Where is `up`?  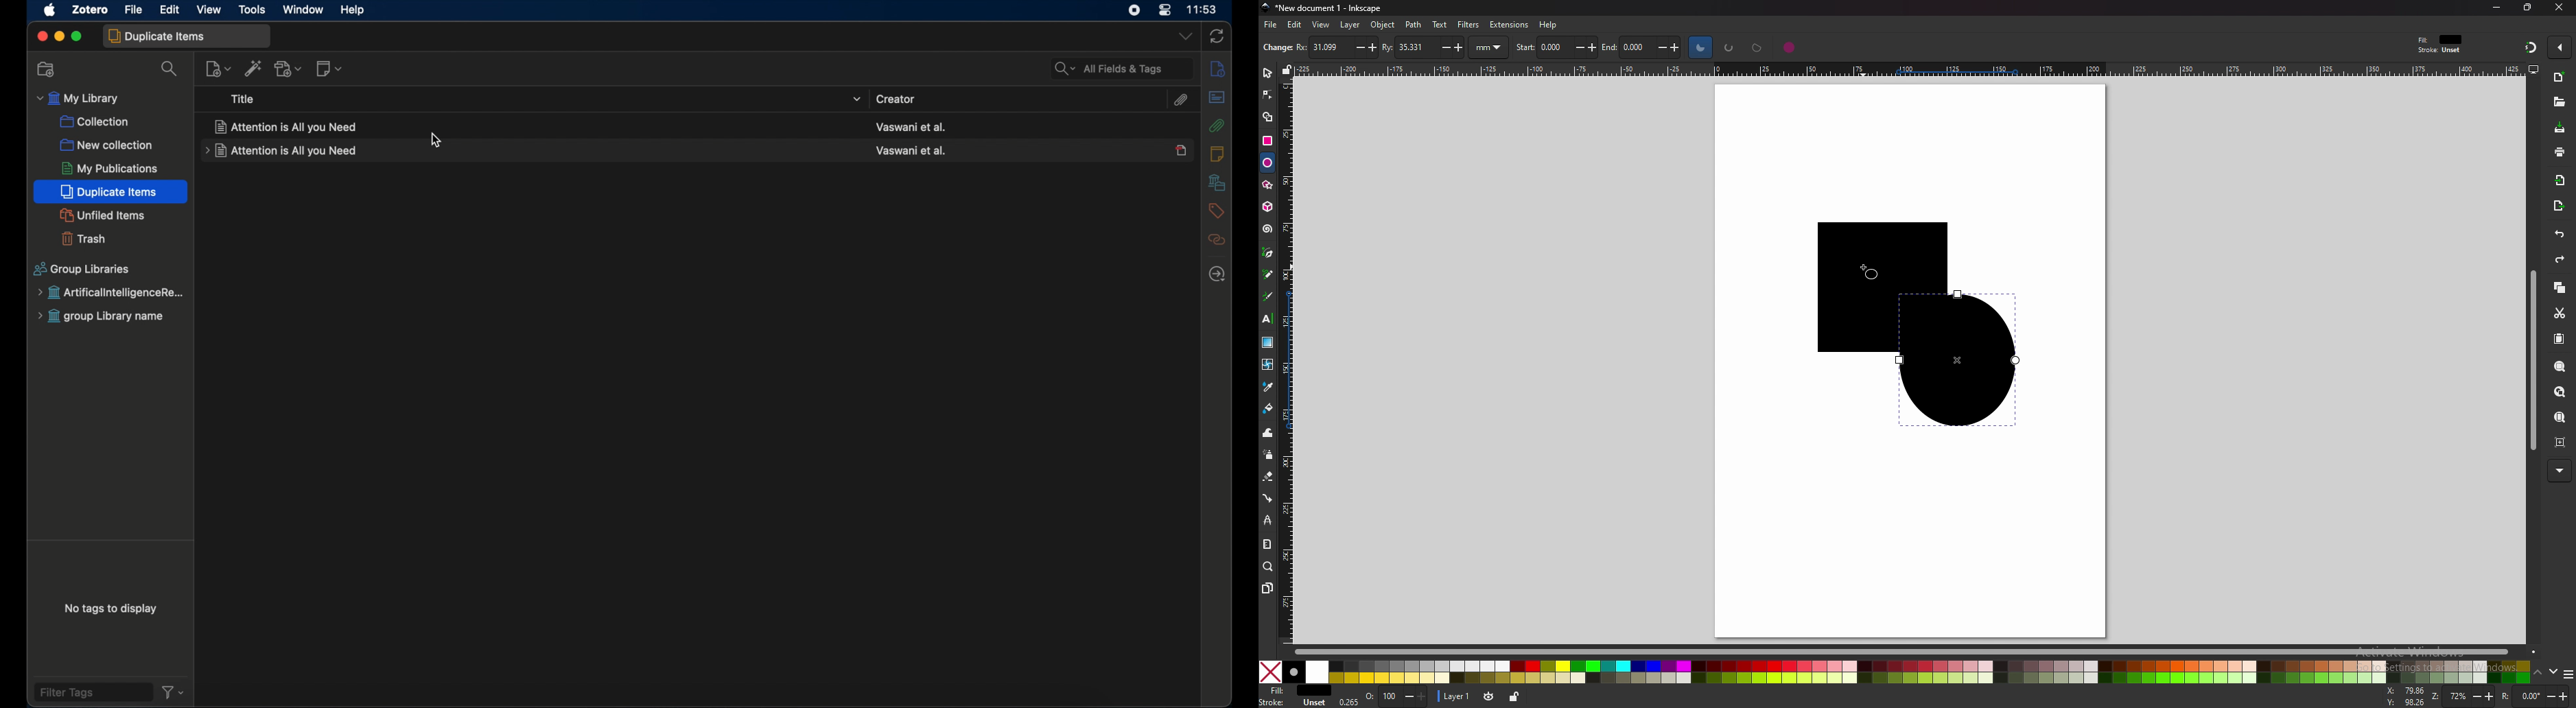 up is located at coordinates (2539, 673).